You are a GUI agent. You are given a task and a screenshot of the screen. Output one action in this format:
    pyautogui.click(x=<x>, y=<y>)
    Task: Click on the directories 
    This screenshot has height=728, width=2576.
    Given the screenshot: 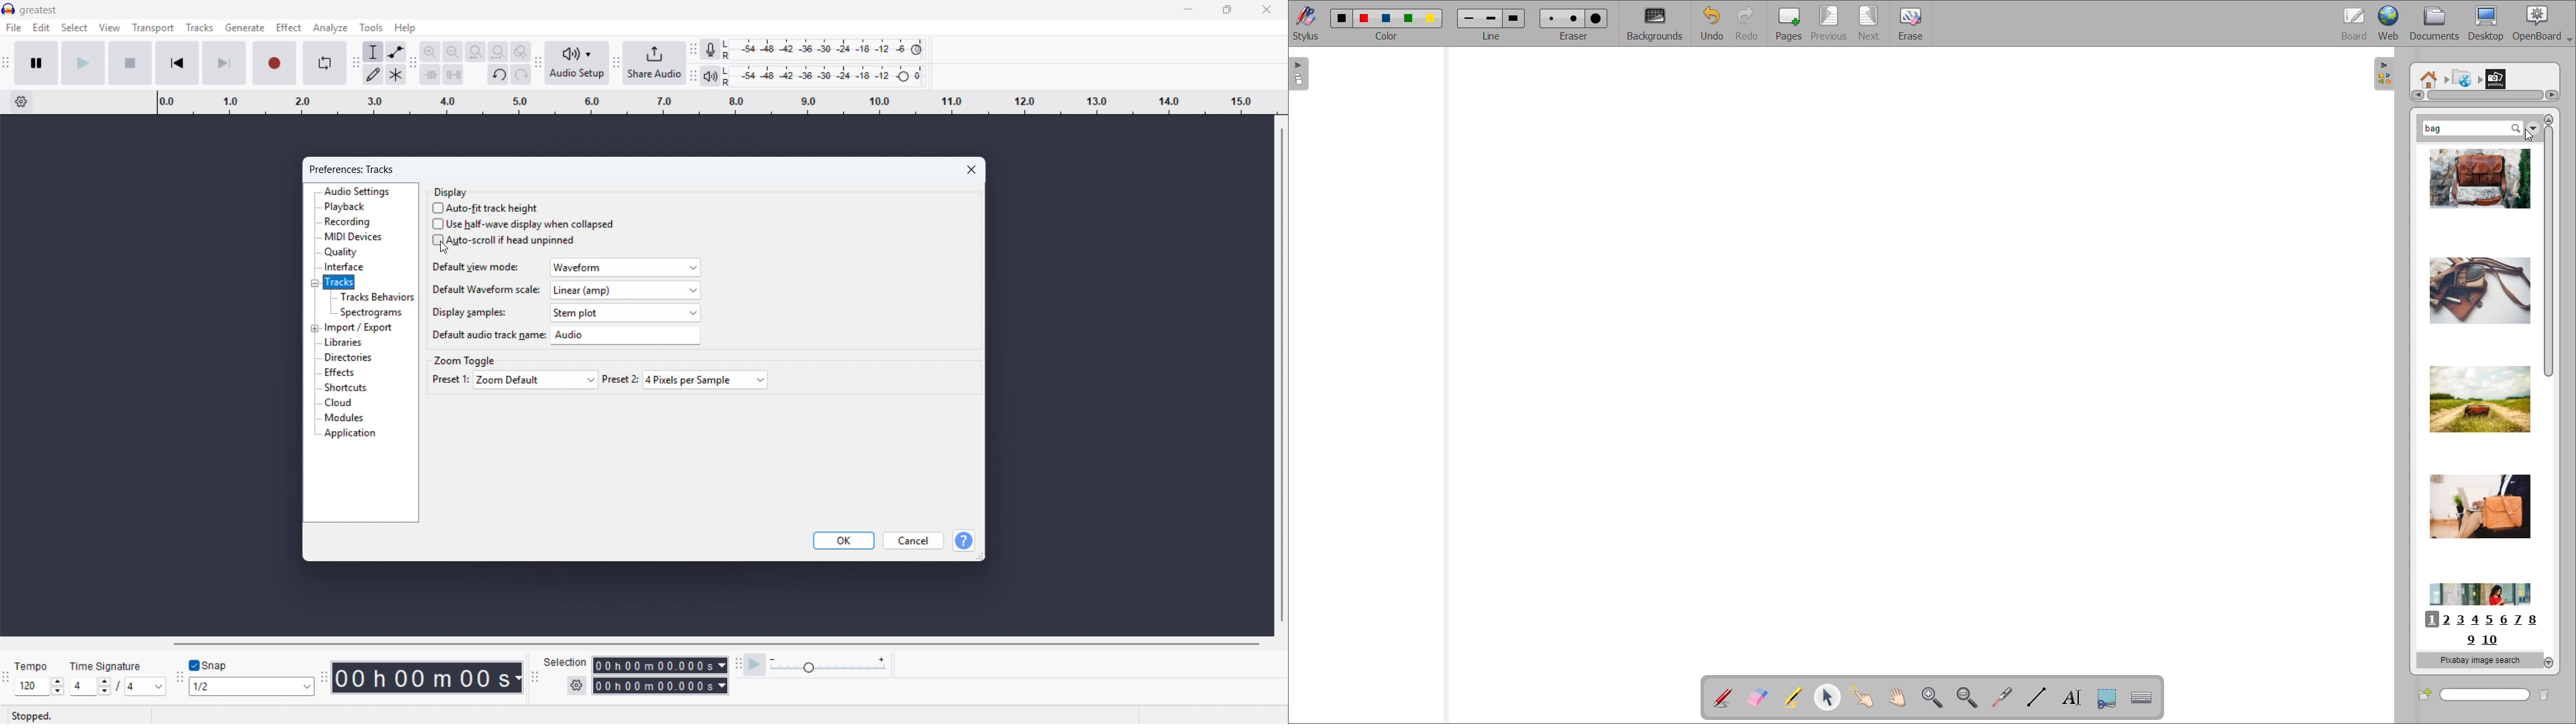 What is the action you would take?
    pyautogui.click(x=347, y=358)
    